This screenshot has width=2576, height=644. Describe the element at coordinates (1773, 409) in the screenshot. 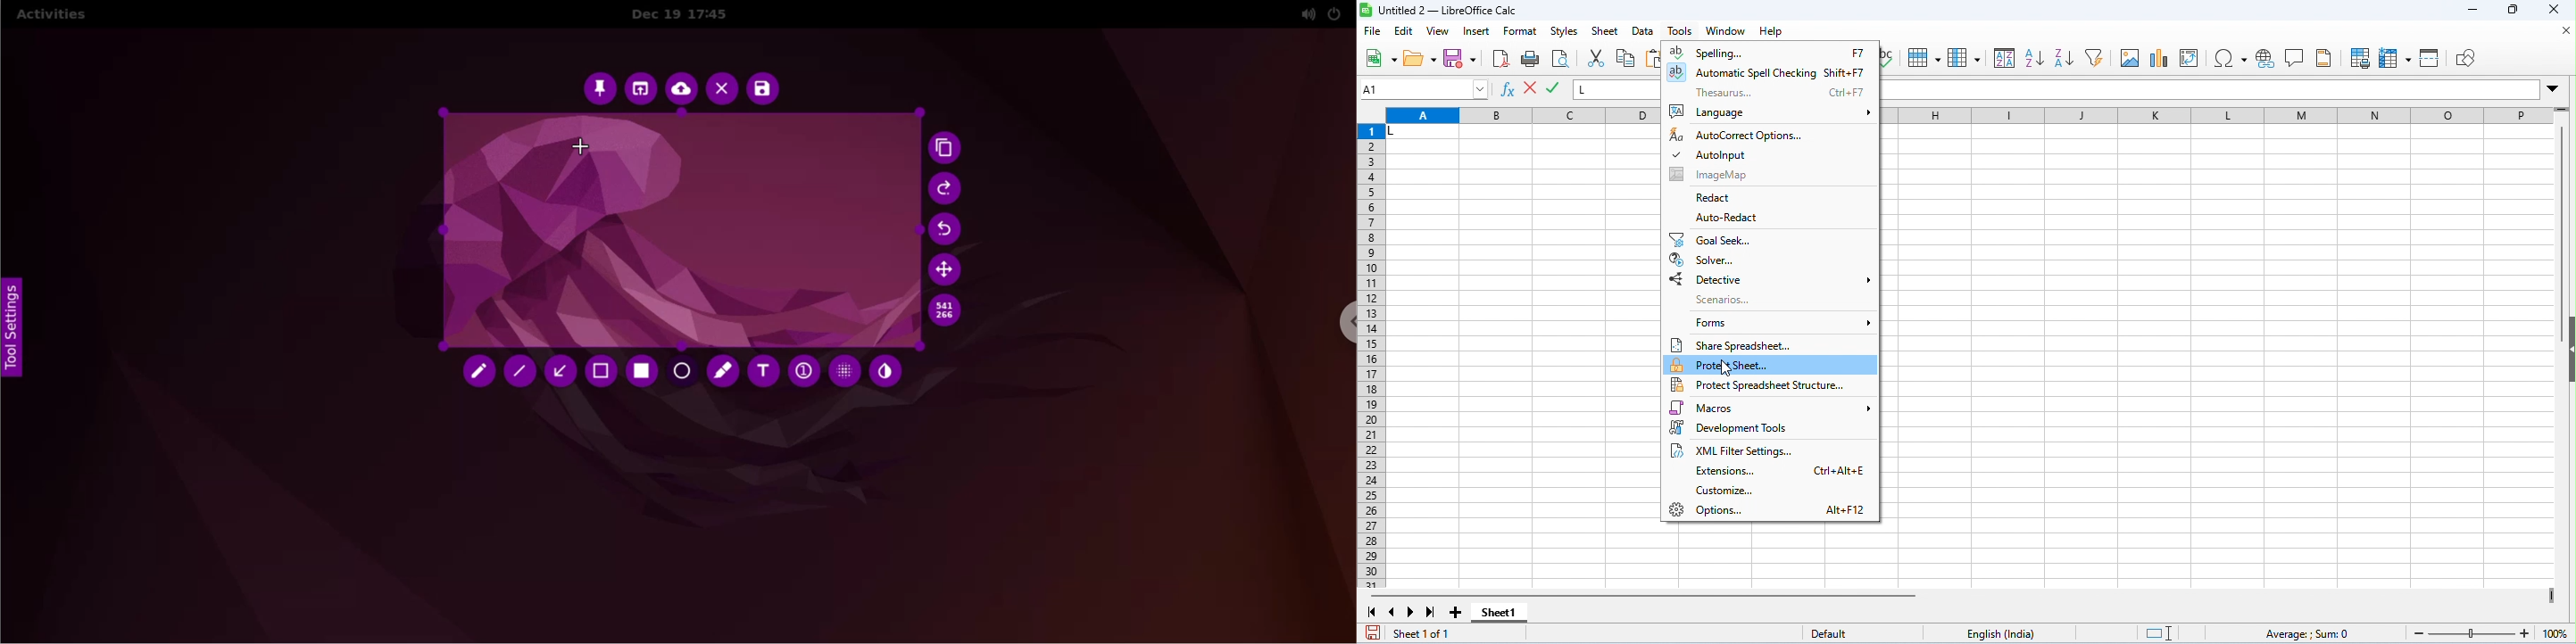

I see `macros` at that location.